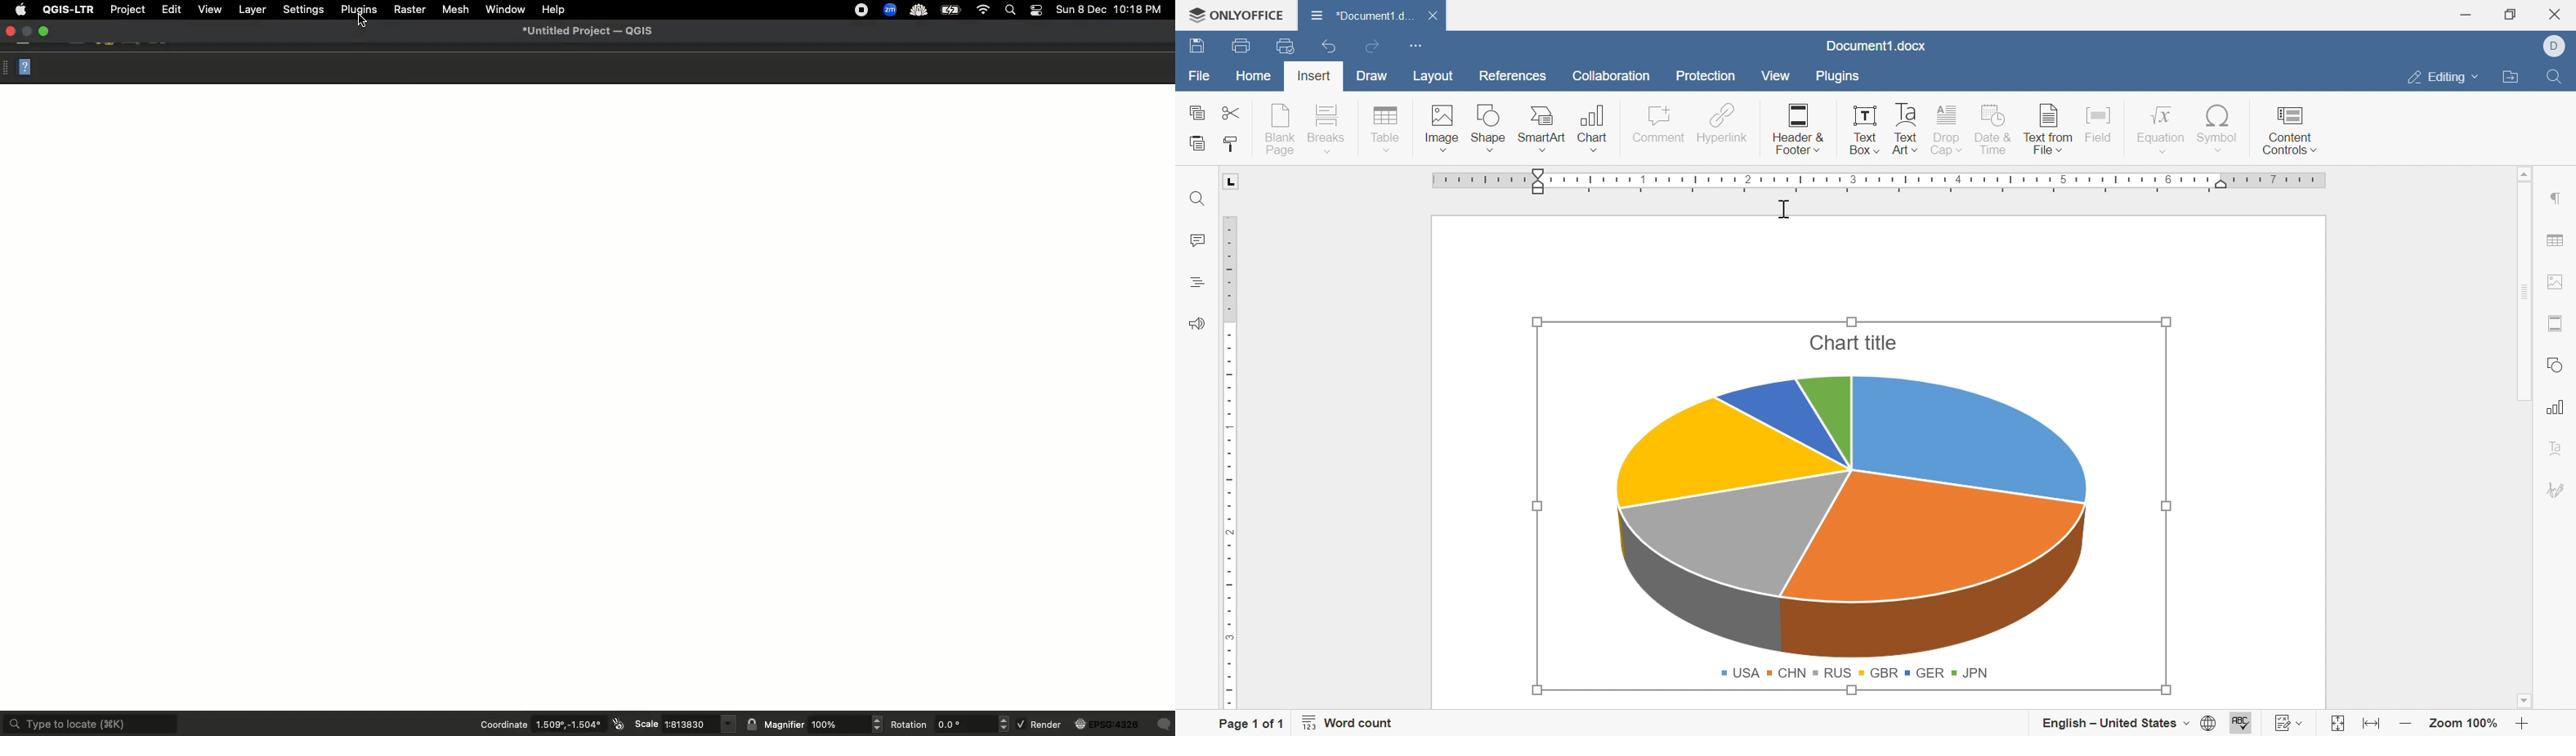 Image resolution: width=2576 pixels, height=756 pixels. I want to click on text Cursor, so click(1783, 207).